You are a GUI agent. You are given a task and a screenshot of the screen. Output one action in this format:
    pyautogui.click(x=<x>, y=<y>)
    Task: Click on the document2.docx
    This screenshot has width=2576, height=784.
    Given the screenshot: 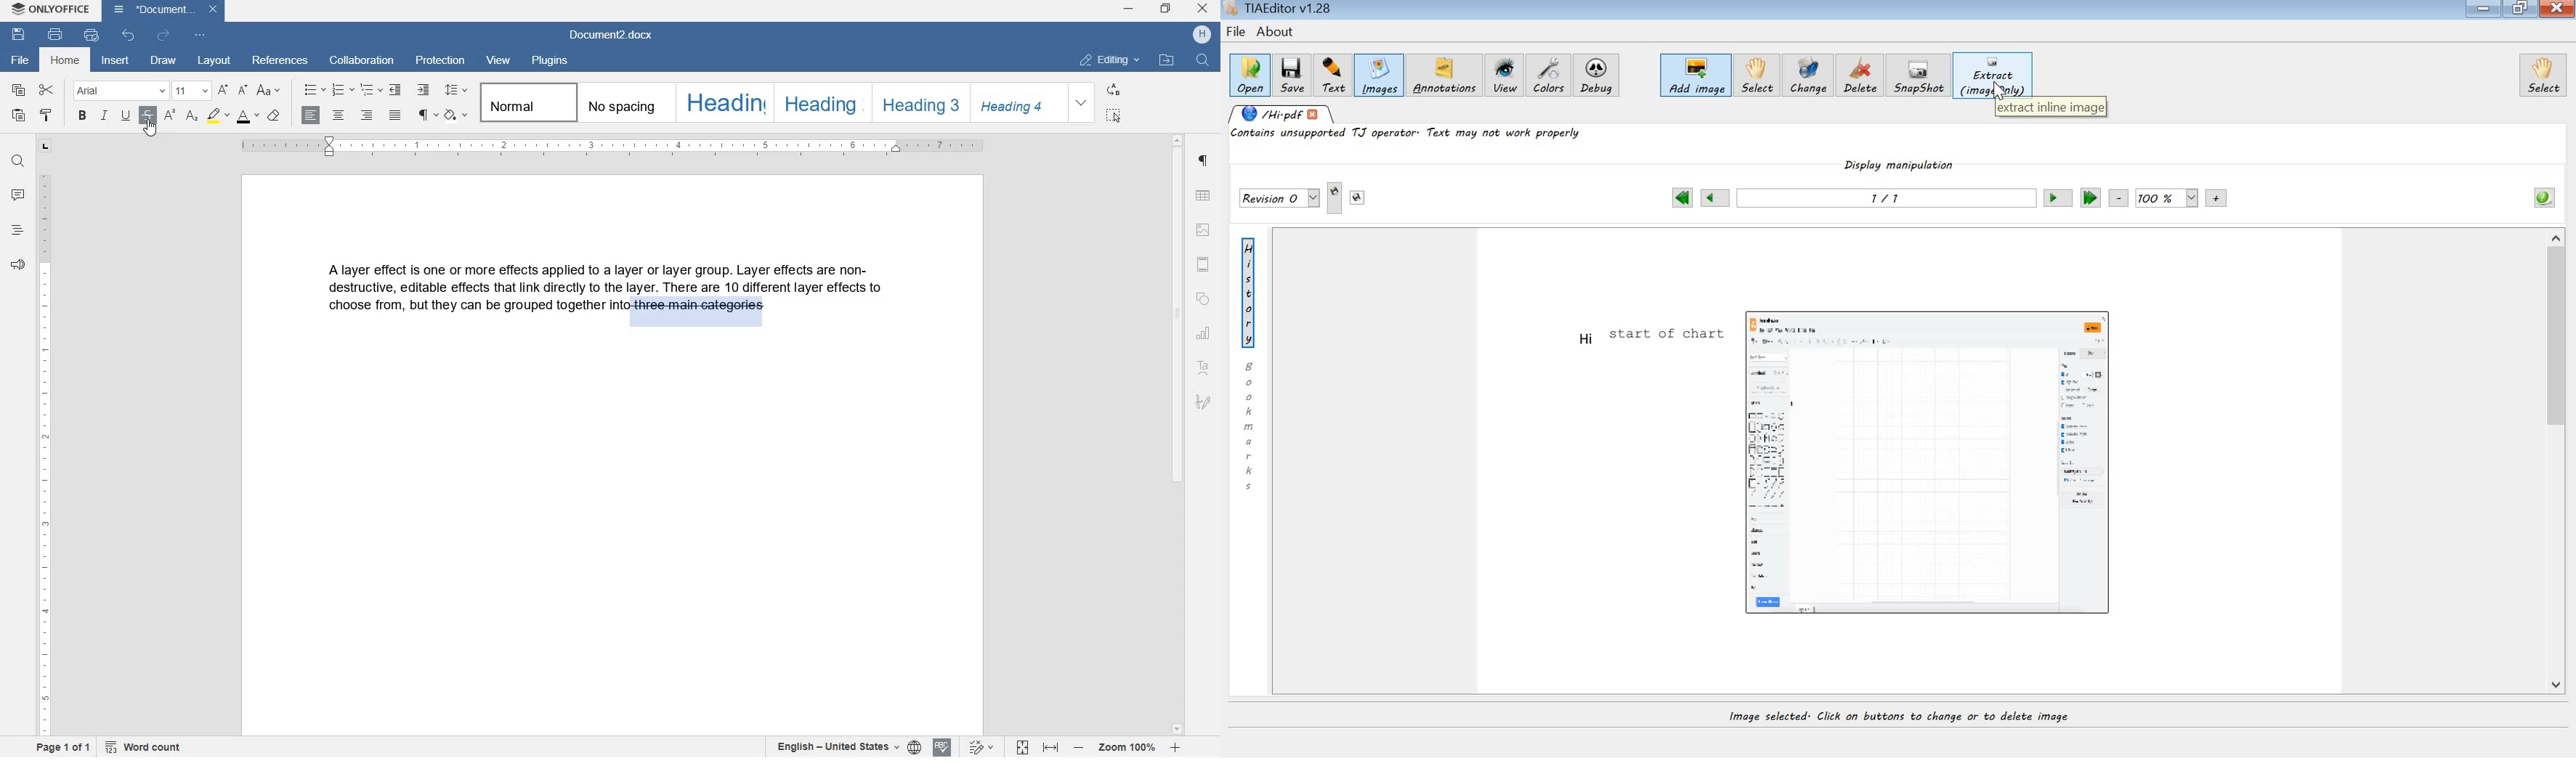 What is the action you would take?
    pyautogui.click(x=163, y=11)
    